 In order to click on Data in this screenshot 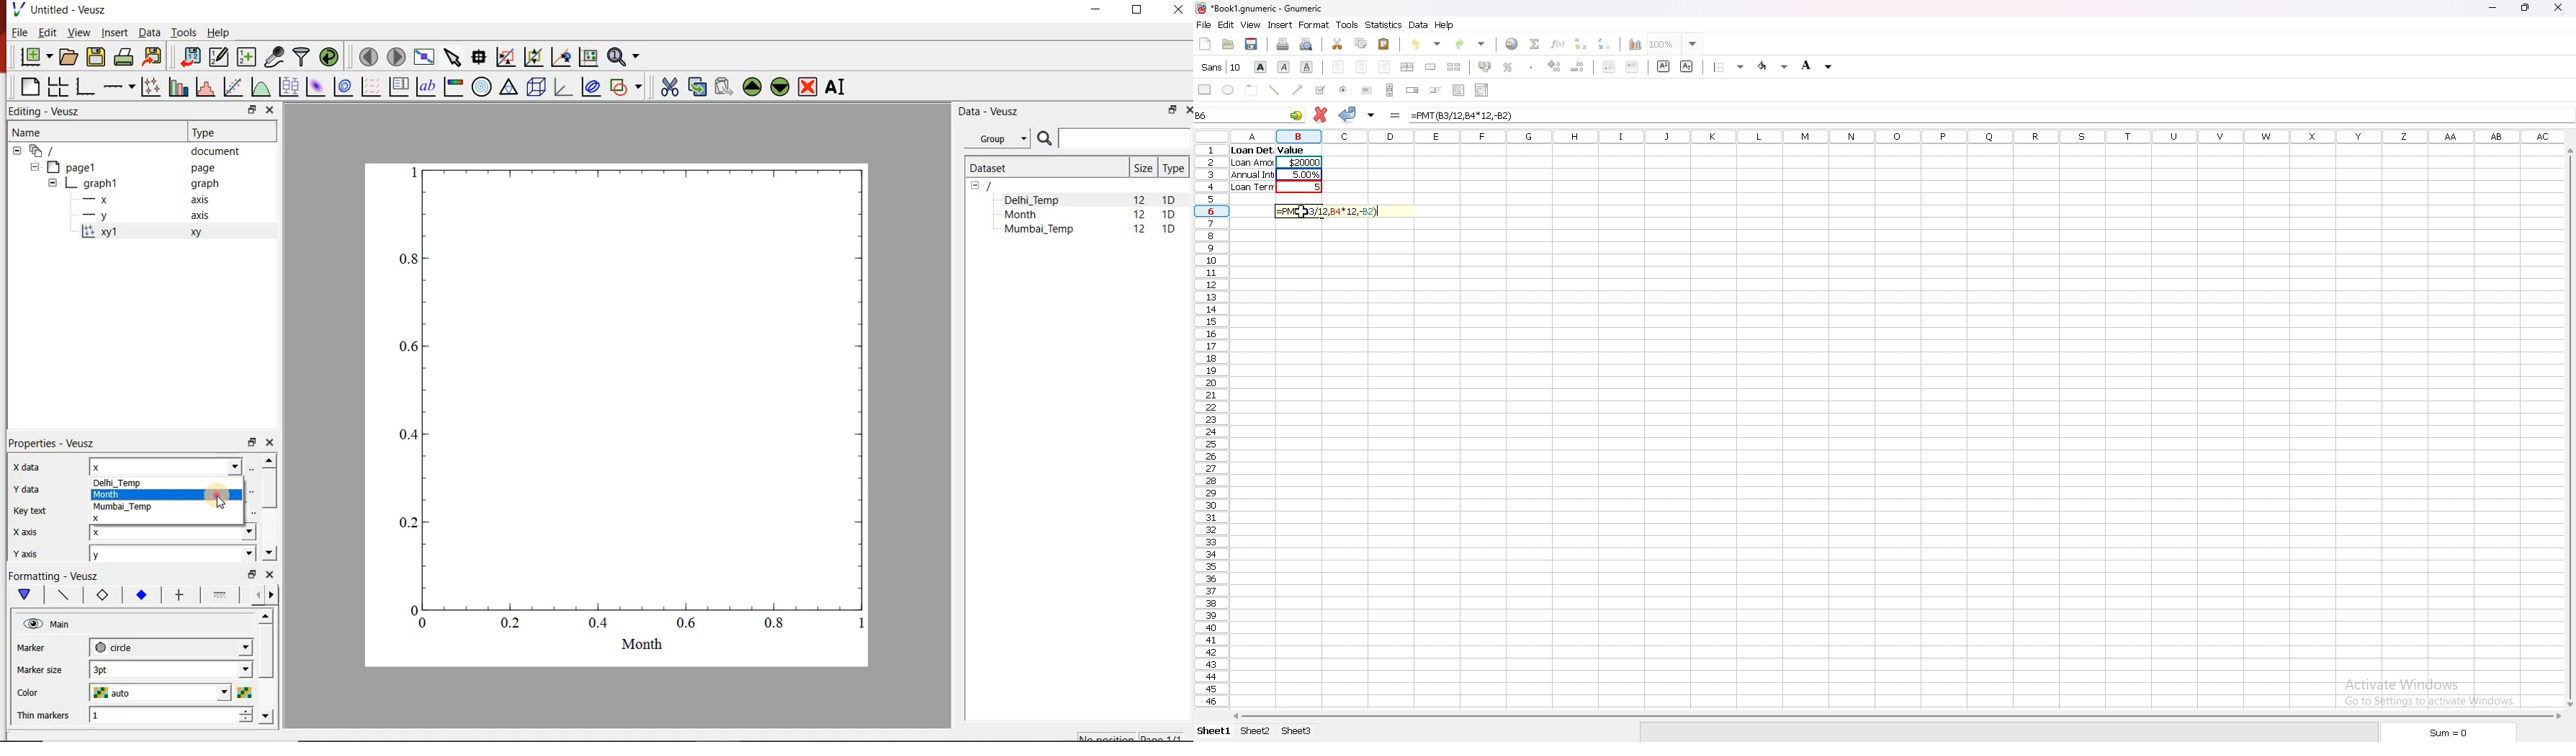, I will do `click(148, 32)`.